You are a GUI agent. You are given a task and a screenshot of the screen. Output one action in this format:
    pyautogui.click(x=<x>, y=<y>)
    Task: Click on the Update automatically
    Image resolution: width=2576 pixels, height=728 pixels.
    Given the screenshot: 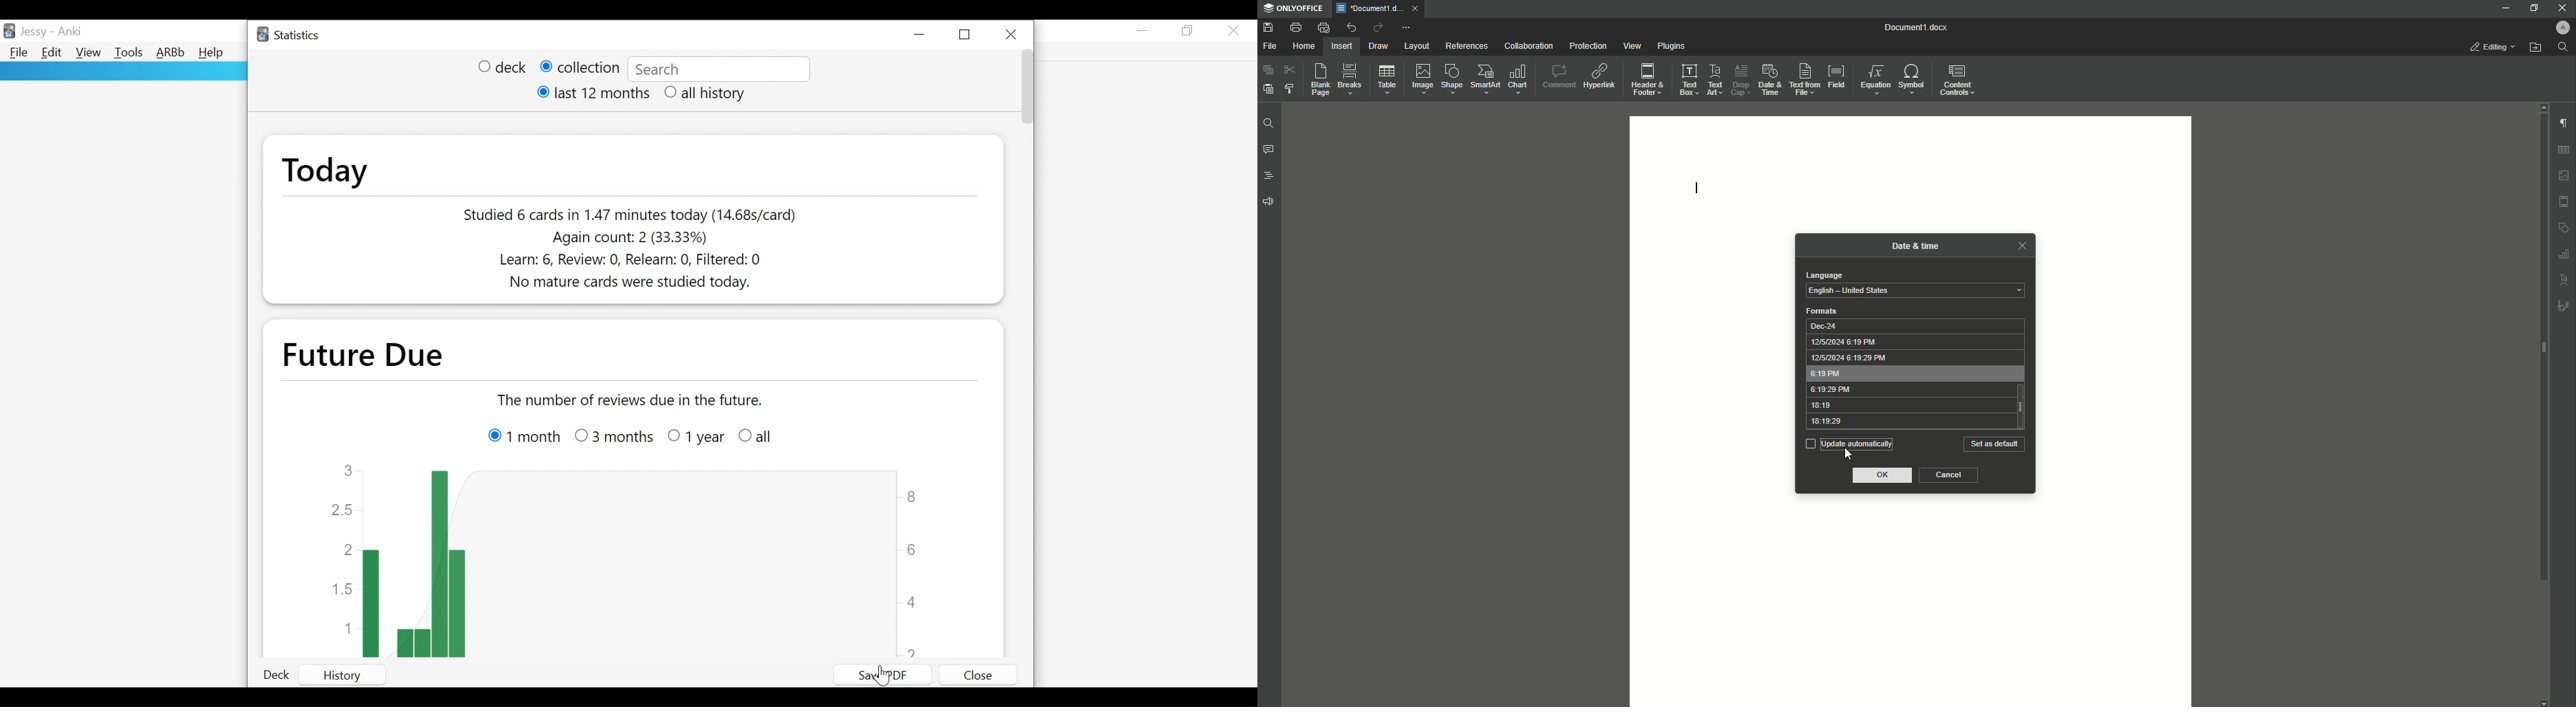 What is the action you would take?
    pyautogui.click(x=1849, y=443)
    